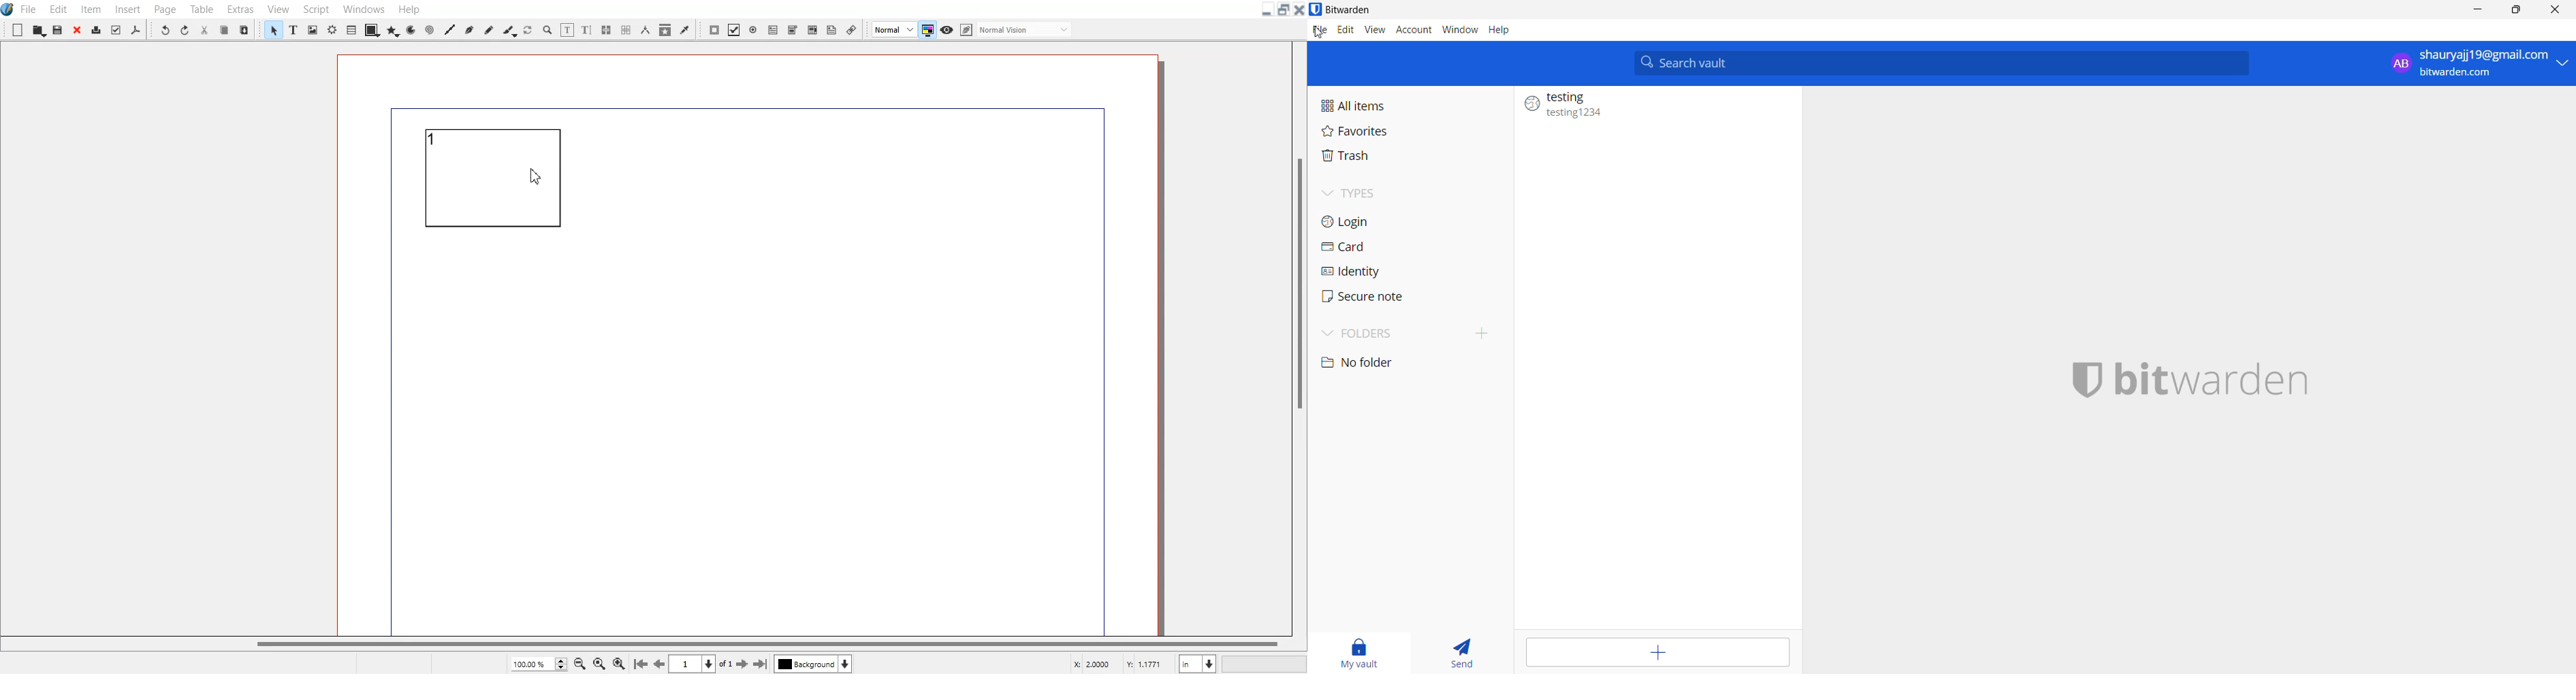  I want to click on Edit in preview mode, so click(1017, 29).